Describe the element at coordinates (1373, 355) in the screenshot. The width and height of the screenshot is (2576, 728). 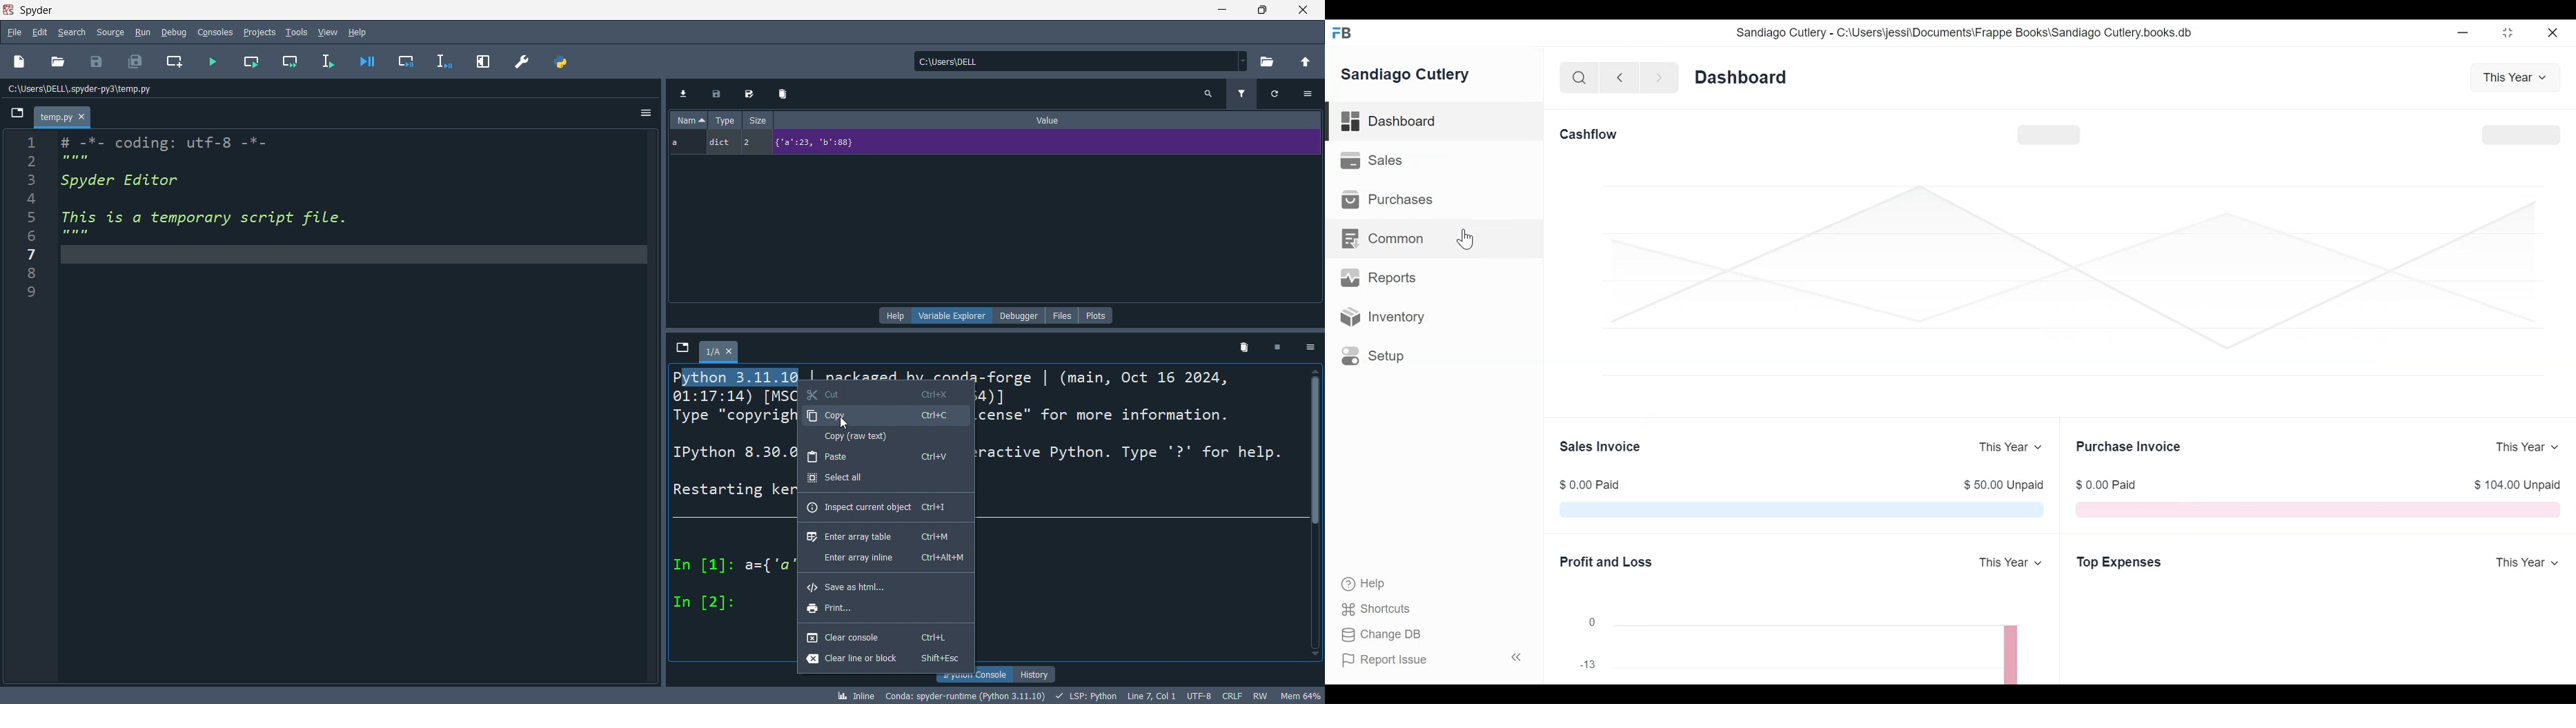
I see `Setup` at that location.